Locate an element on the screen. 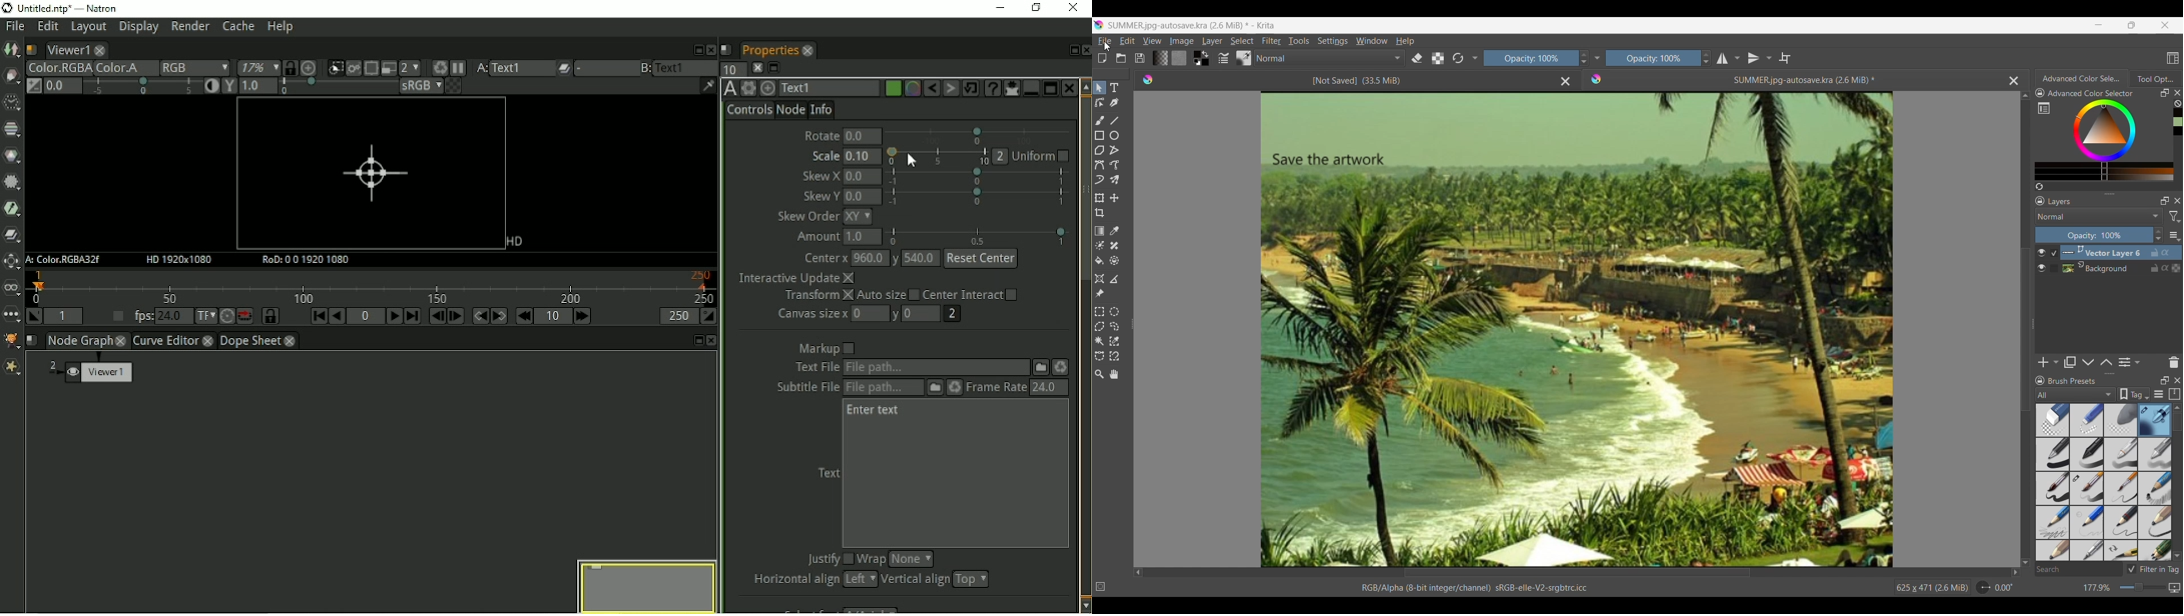 The width and height of the screenshot is (2184, 616). Background layer is located at coordinates (2122, 268).